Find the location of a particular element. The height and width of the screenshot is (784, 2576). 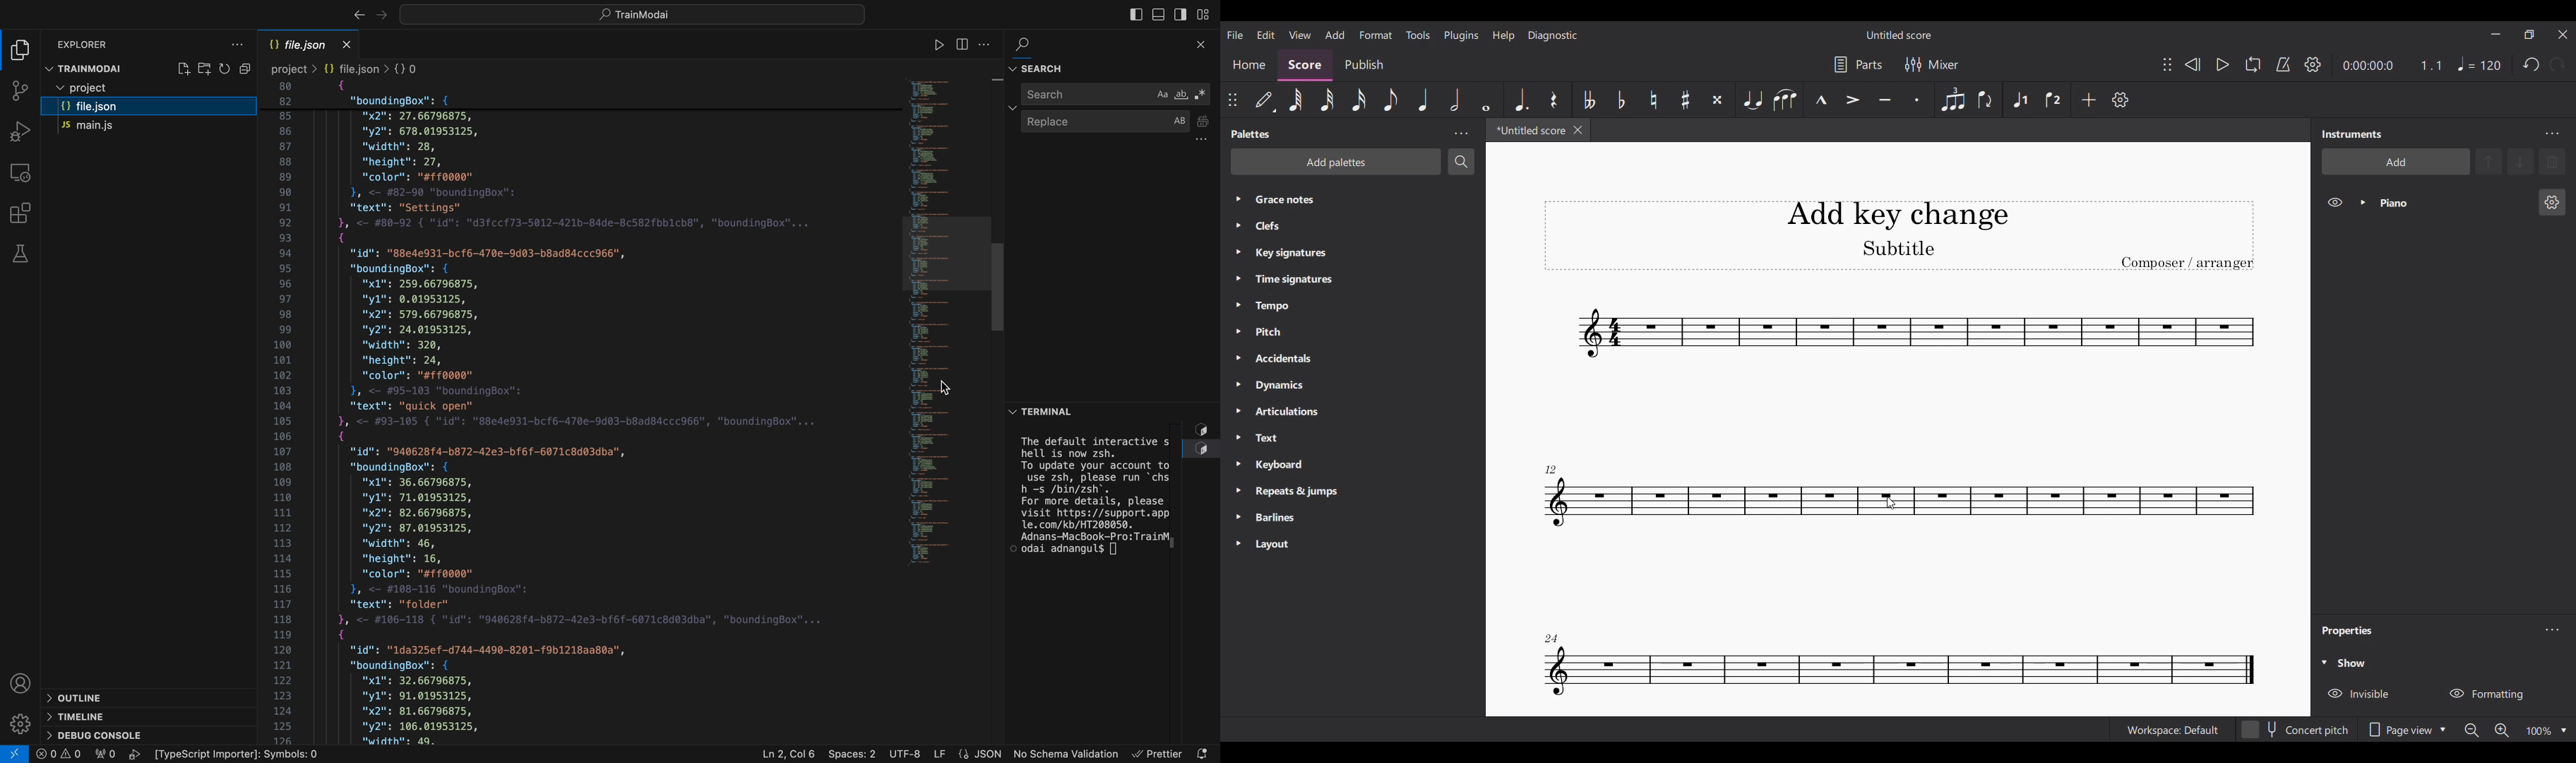

debug tool is located at coordinates (19, 131).